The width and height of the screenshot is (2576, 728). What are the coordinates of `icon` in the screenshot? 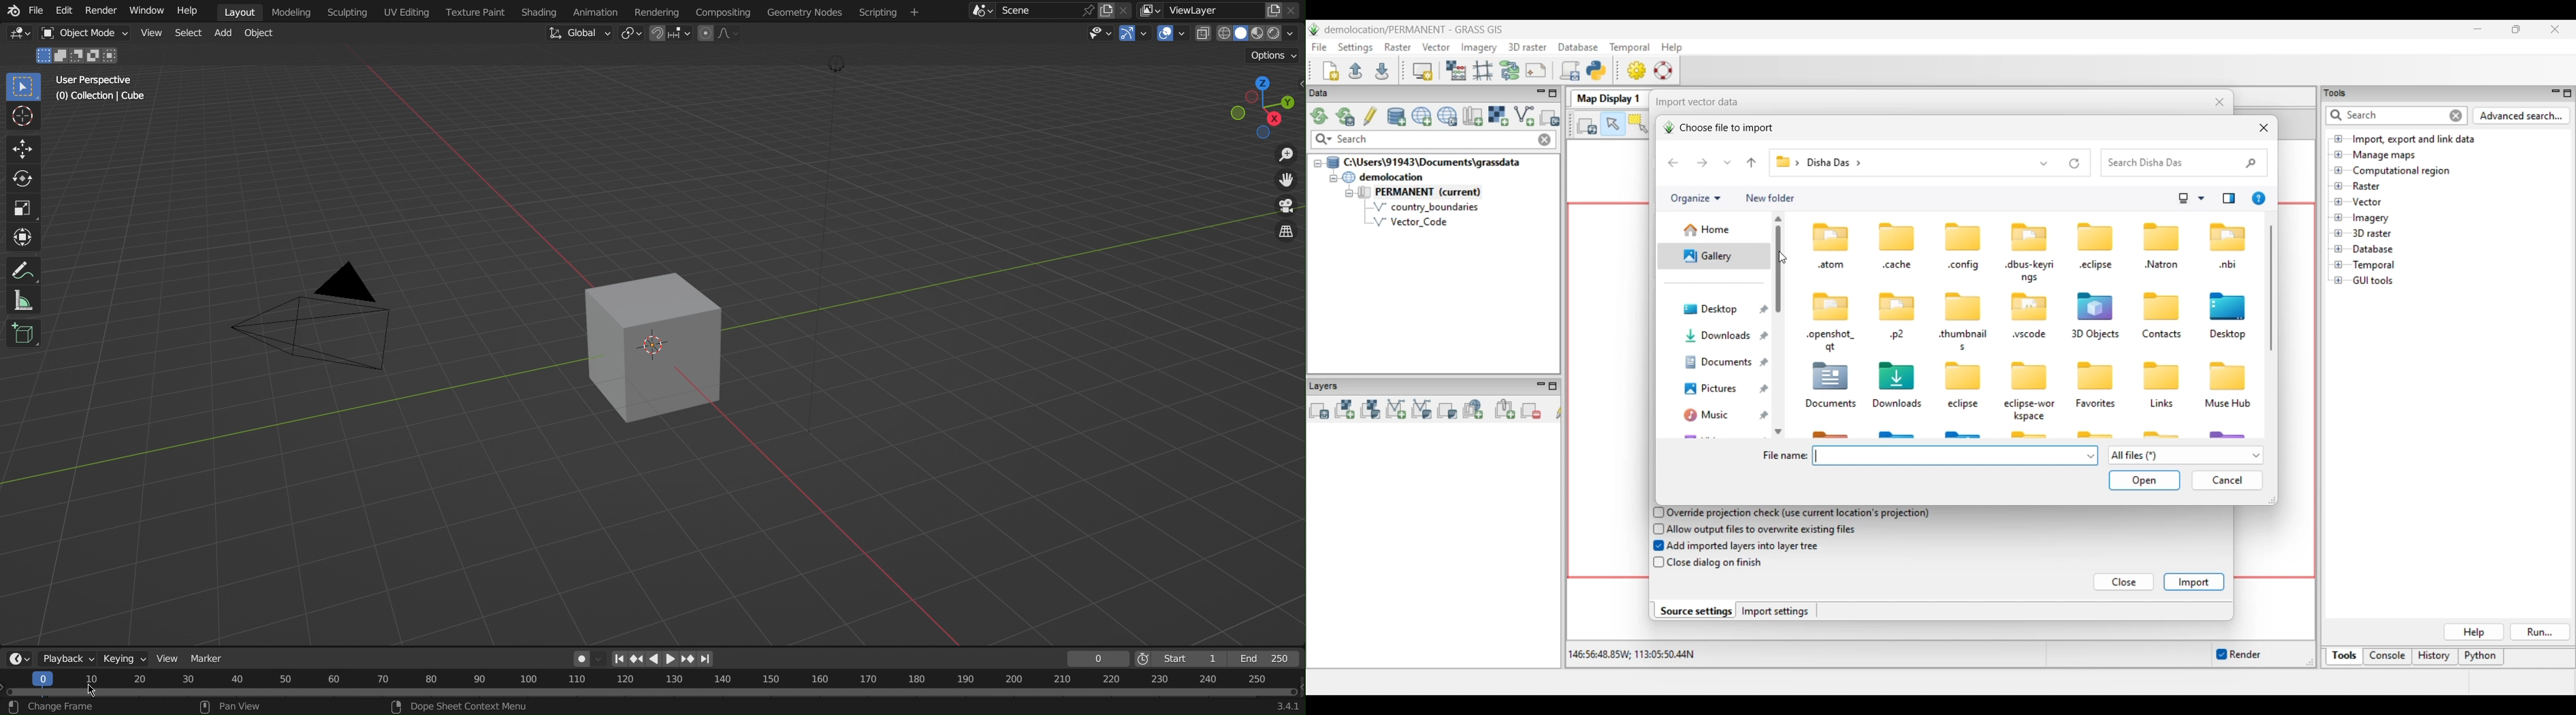 It's located at (2030, 236).